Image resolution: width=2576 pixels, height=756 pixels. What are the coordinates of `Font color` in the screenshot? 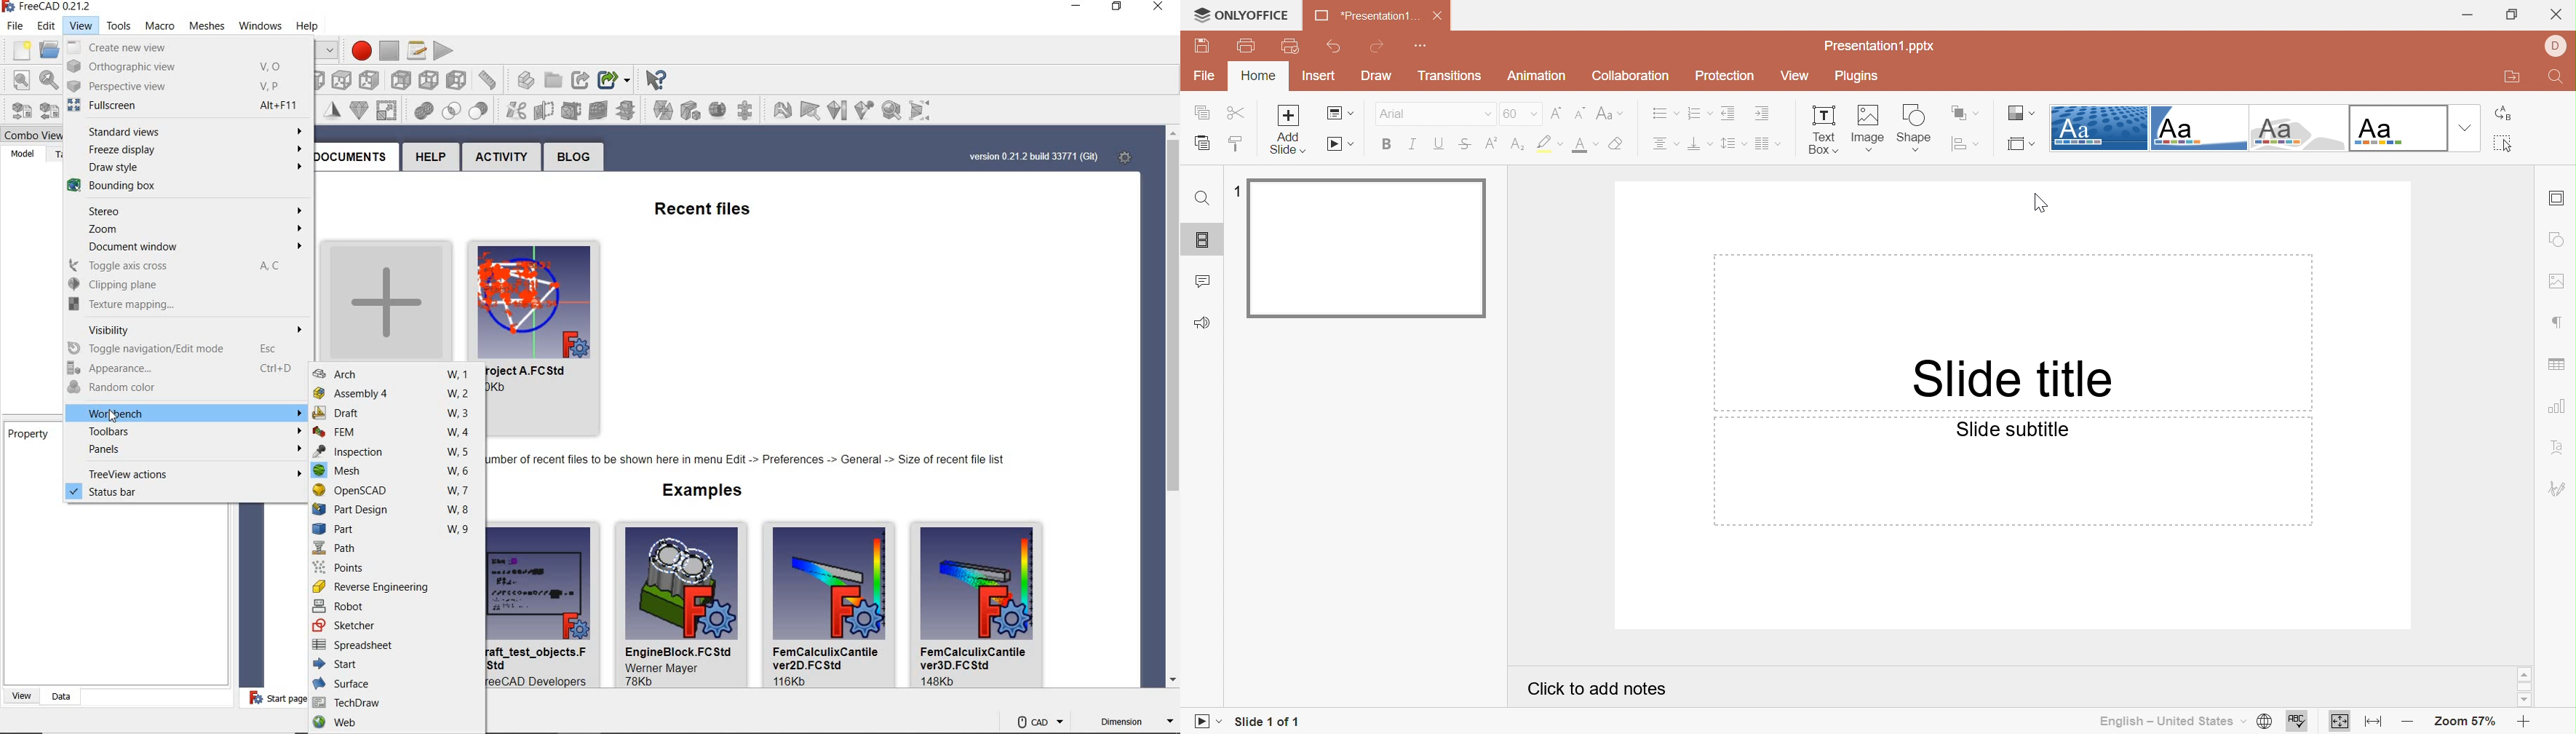 It's located at (1584, 145).